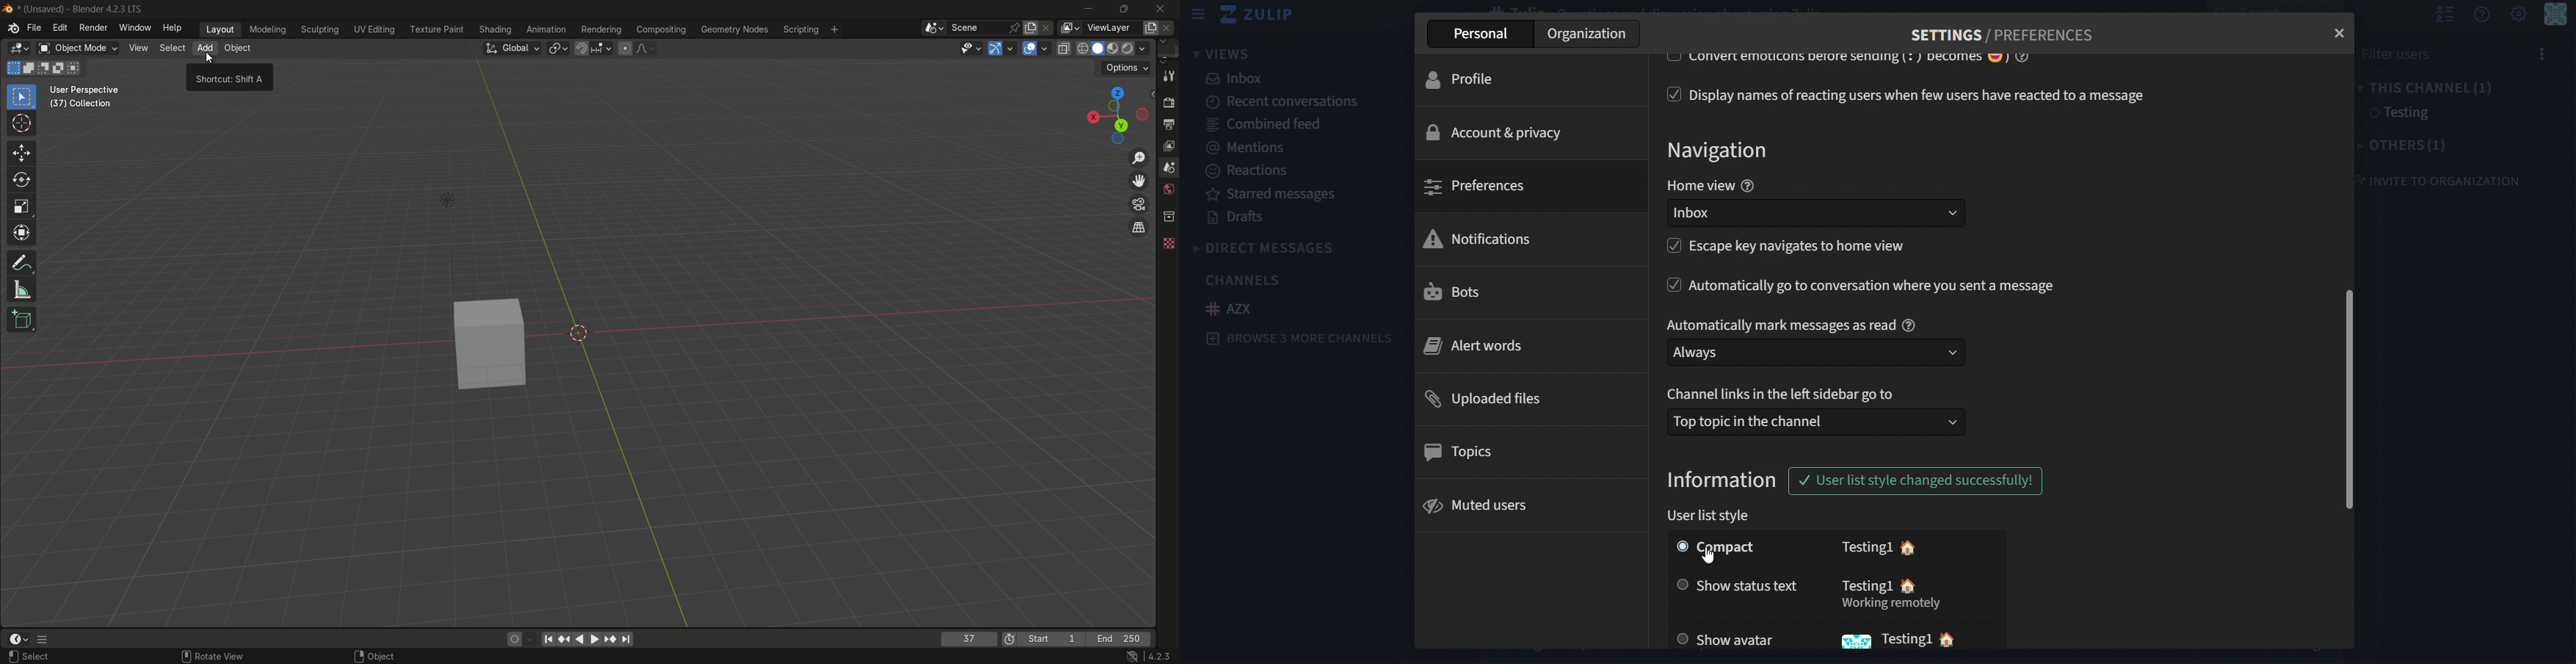 The width and height of the screenshot is (2576, 672). I want to click on zulip, so click(1259, 15).